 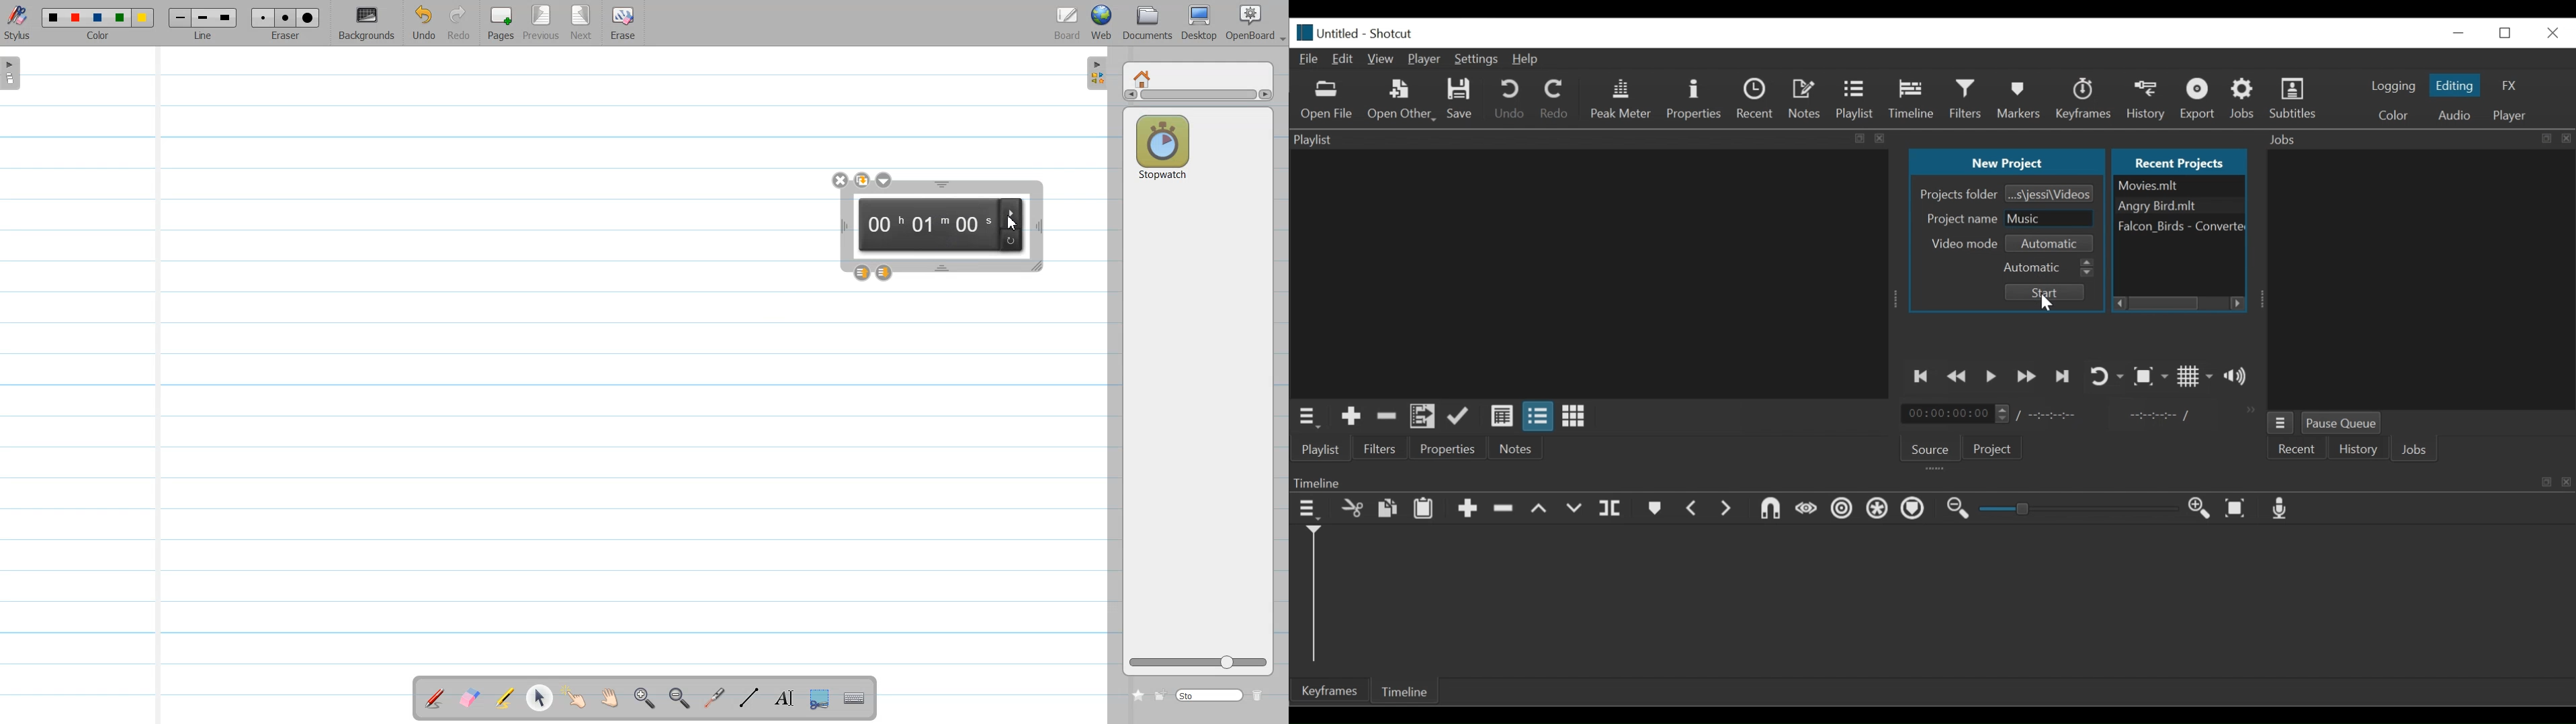 What do you see at coordinates (2421, 279) in the screenshot?
I see `Jobs Panel` at bounding box center [2421, 279].